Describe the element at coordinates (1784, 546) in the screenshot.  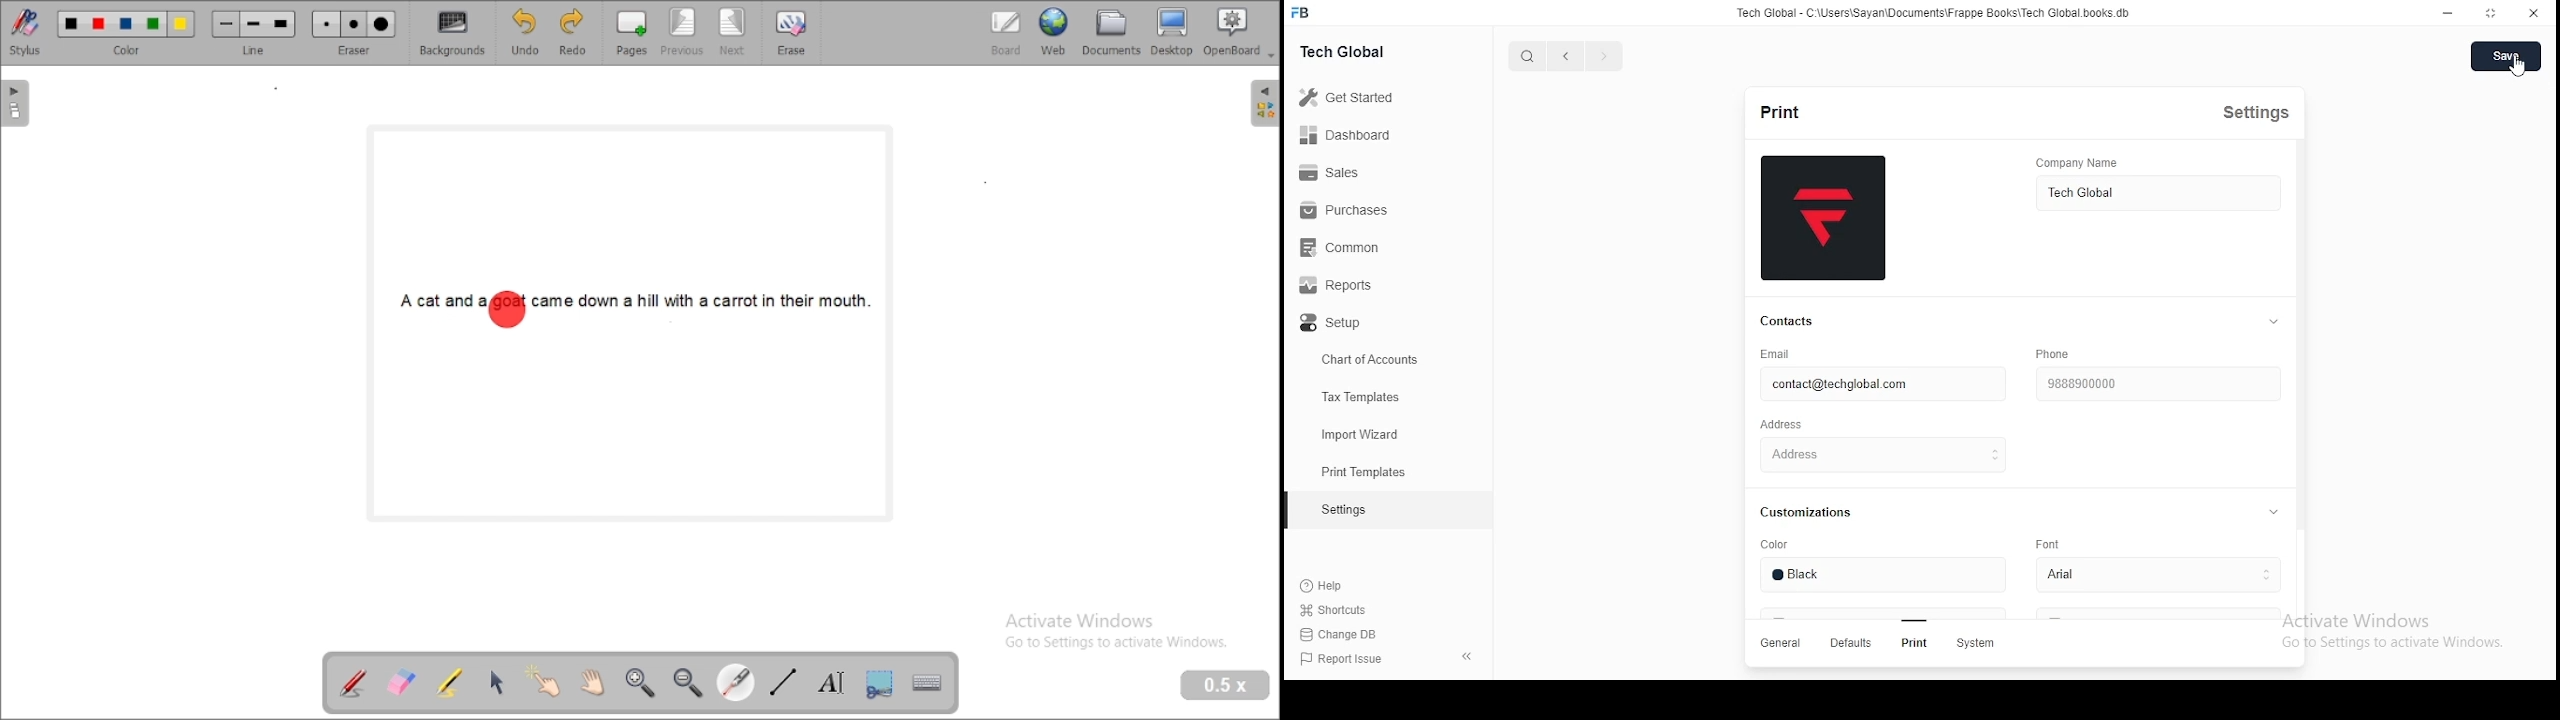
I see `Color` at that location.